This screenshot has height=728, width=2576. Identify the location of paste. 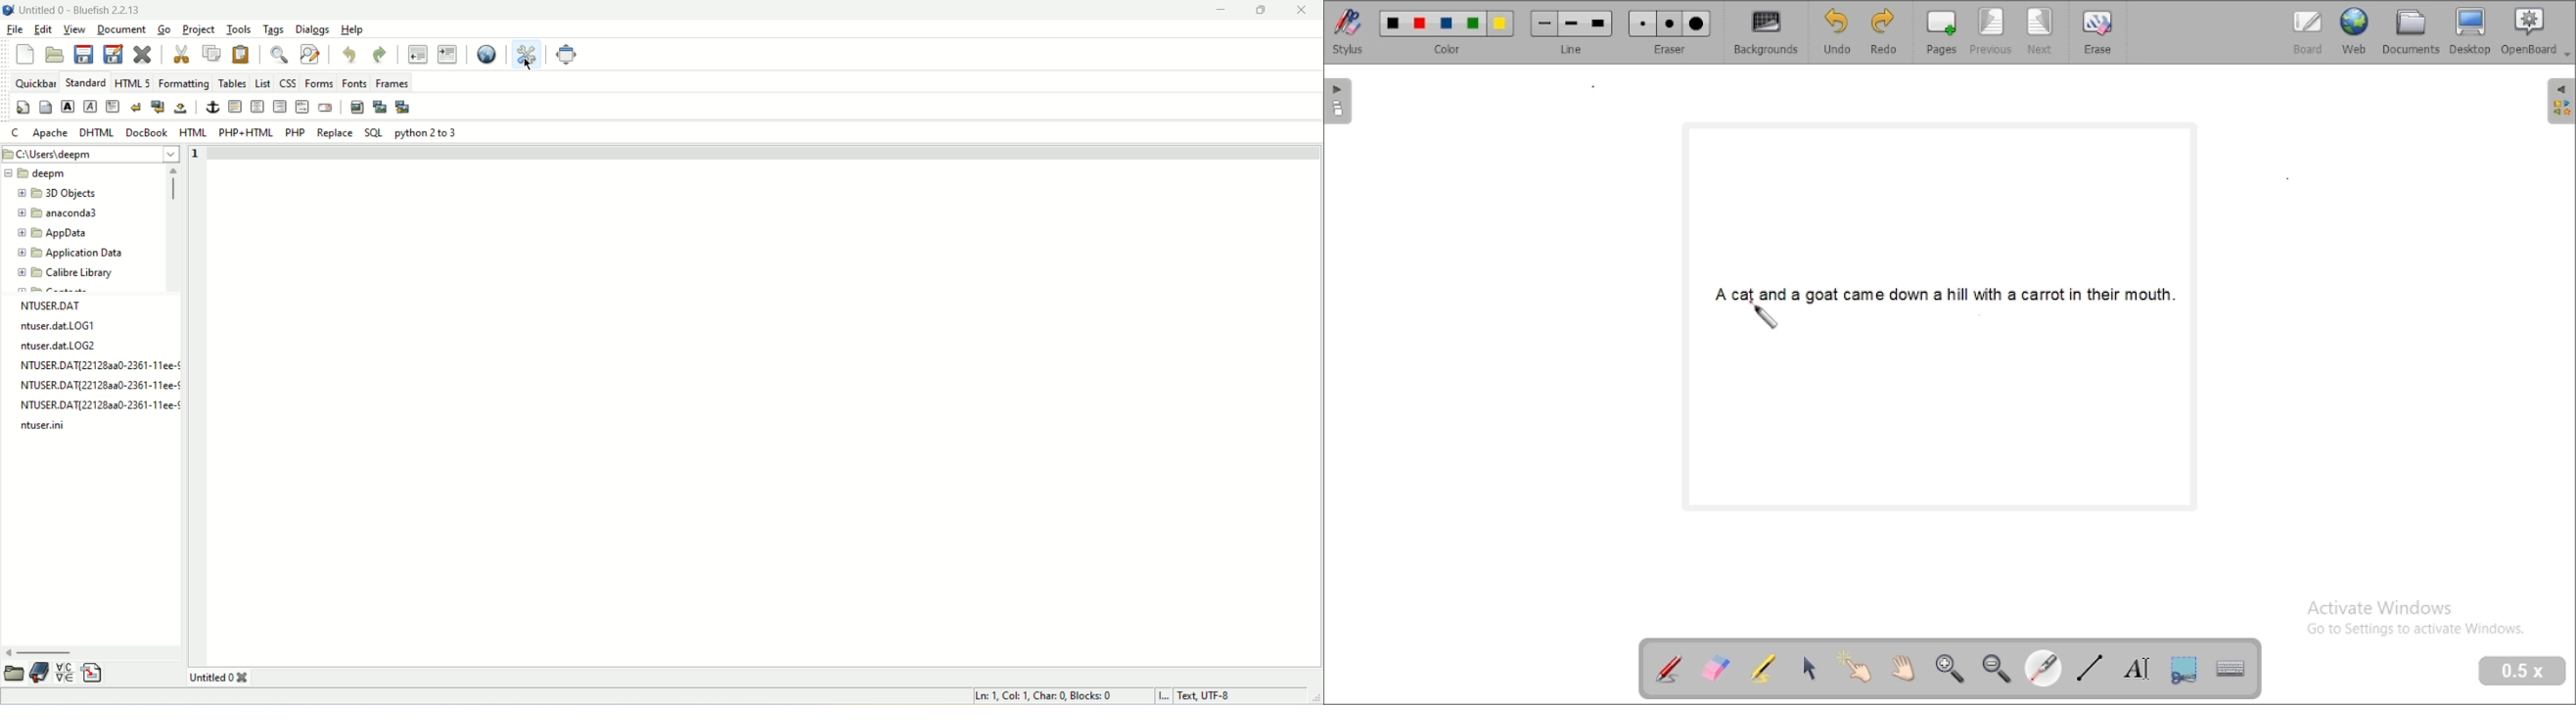
(243, 53).